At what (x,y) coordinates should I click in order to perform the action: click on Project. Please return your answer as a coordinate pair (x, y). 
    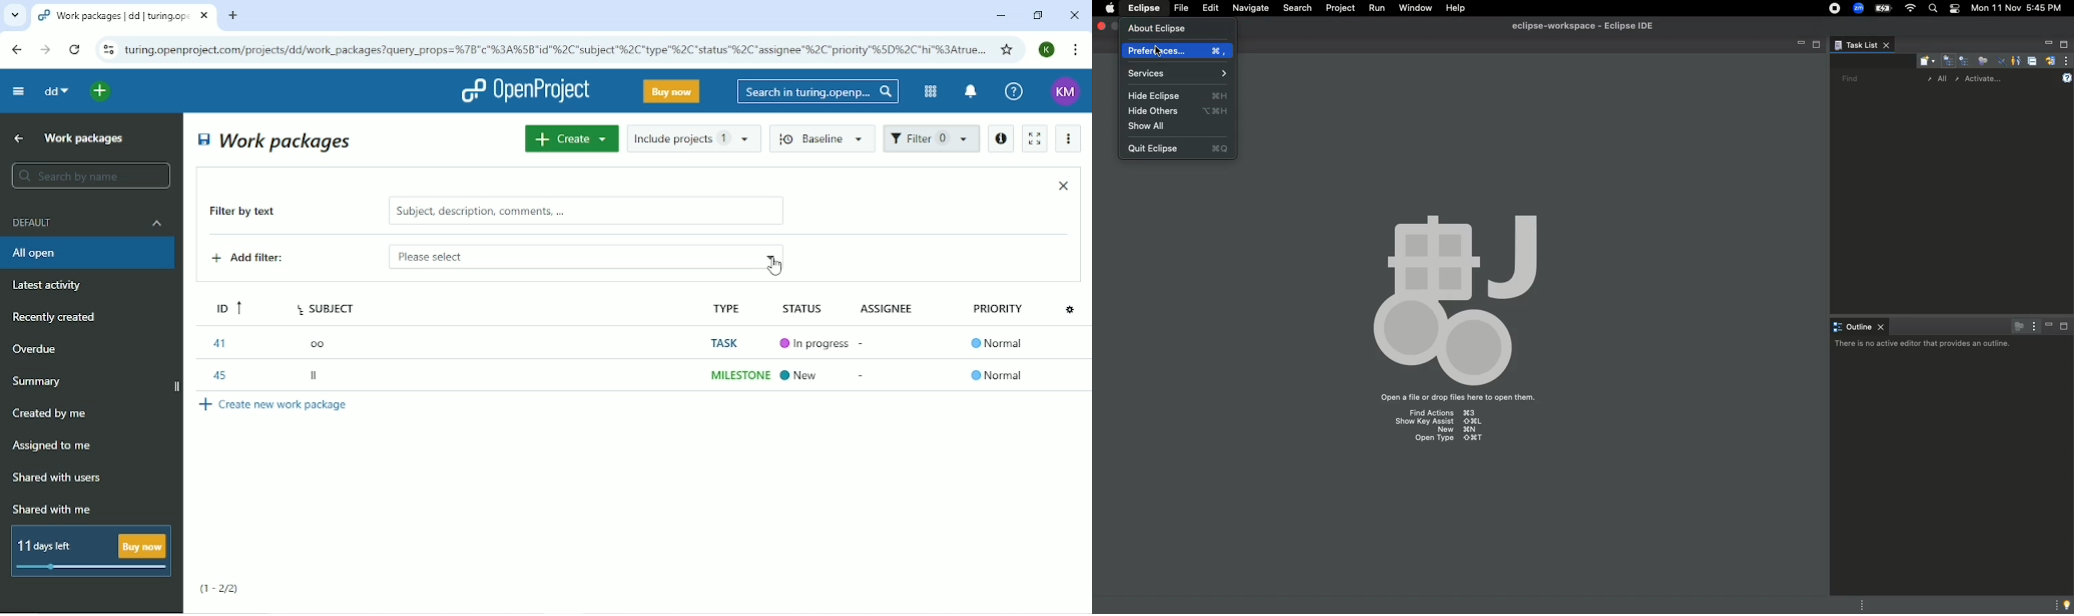
    Looking at the image, I should click on (1340, 8).